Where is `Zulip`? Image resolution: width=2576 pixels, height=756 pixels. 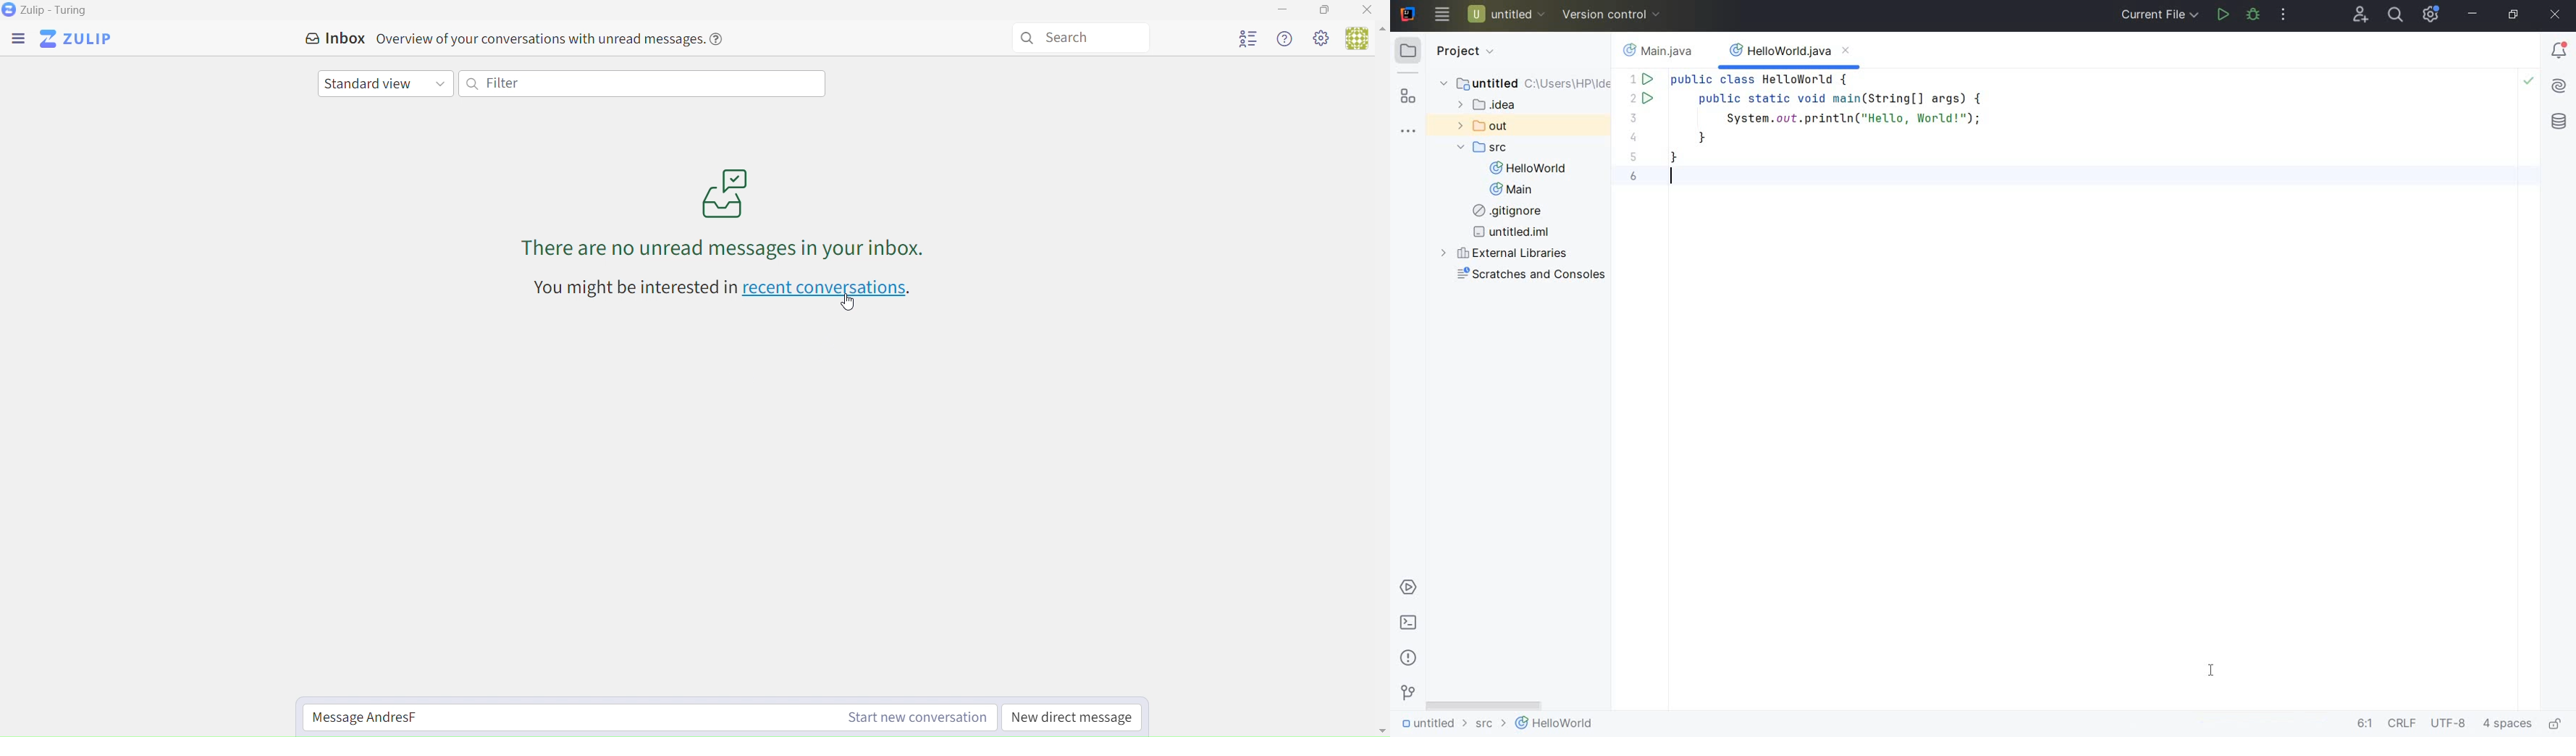 Zulip is located at coordinates (83, 38).